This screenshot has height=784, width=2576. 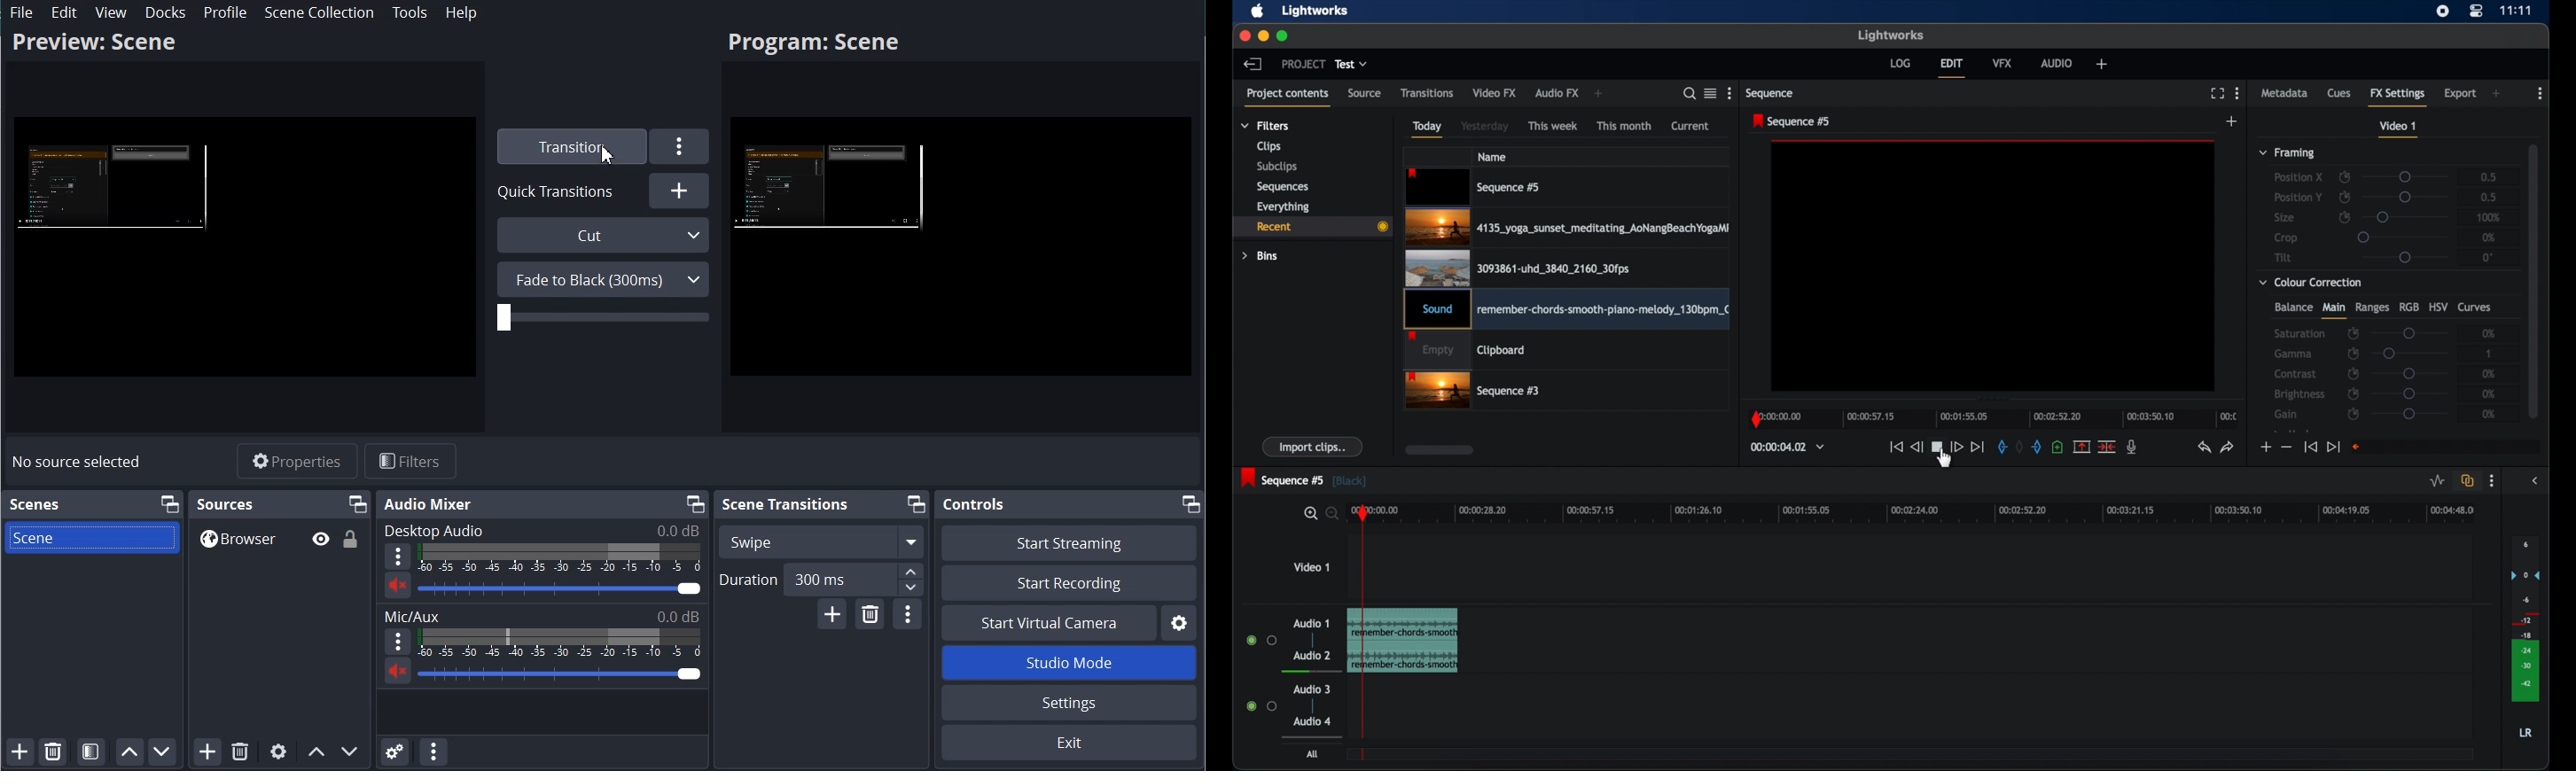 What do you see at coordinates (2295, 354) in the screenshot?
I see `gamma` at bounding box center [2295, 354].